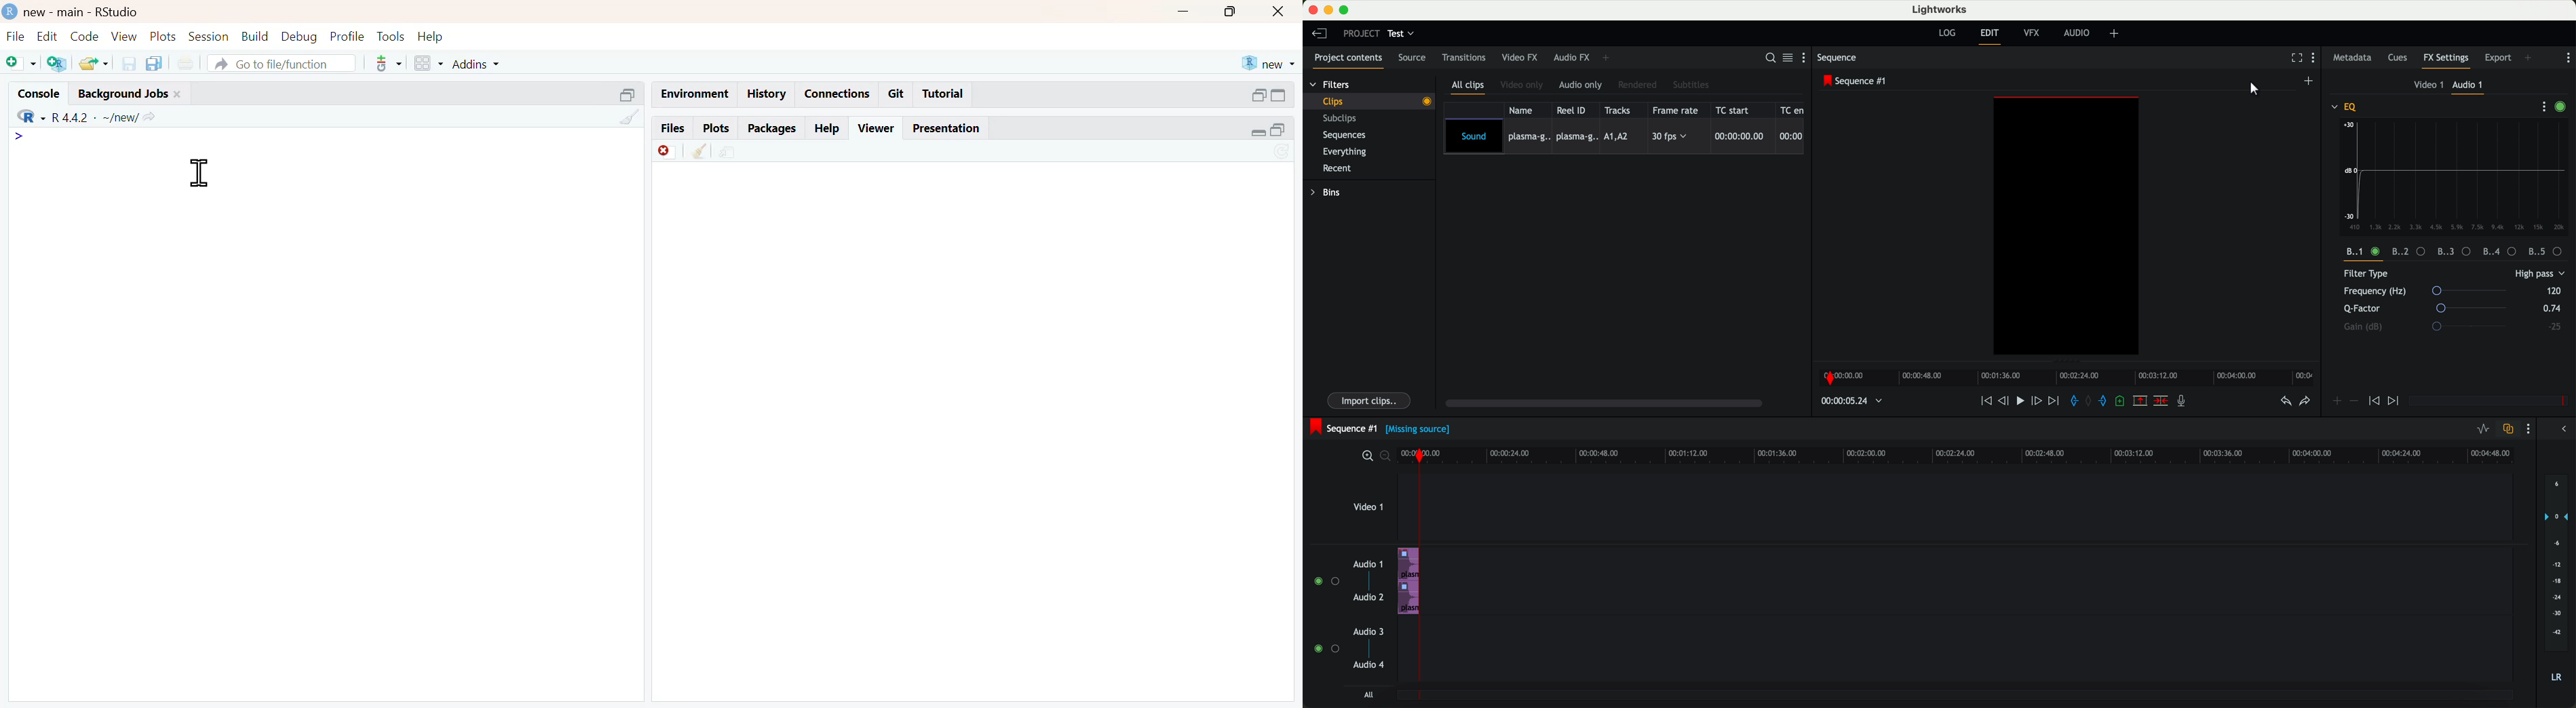 This screenshot has width=2576, height=728. What do you see at coordinates (2070, 378) in the screenshot?
I see `timeline` at bounding box center [2070, 378].